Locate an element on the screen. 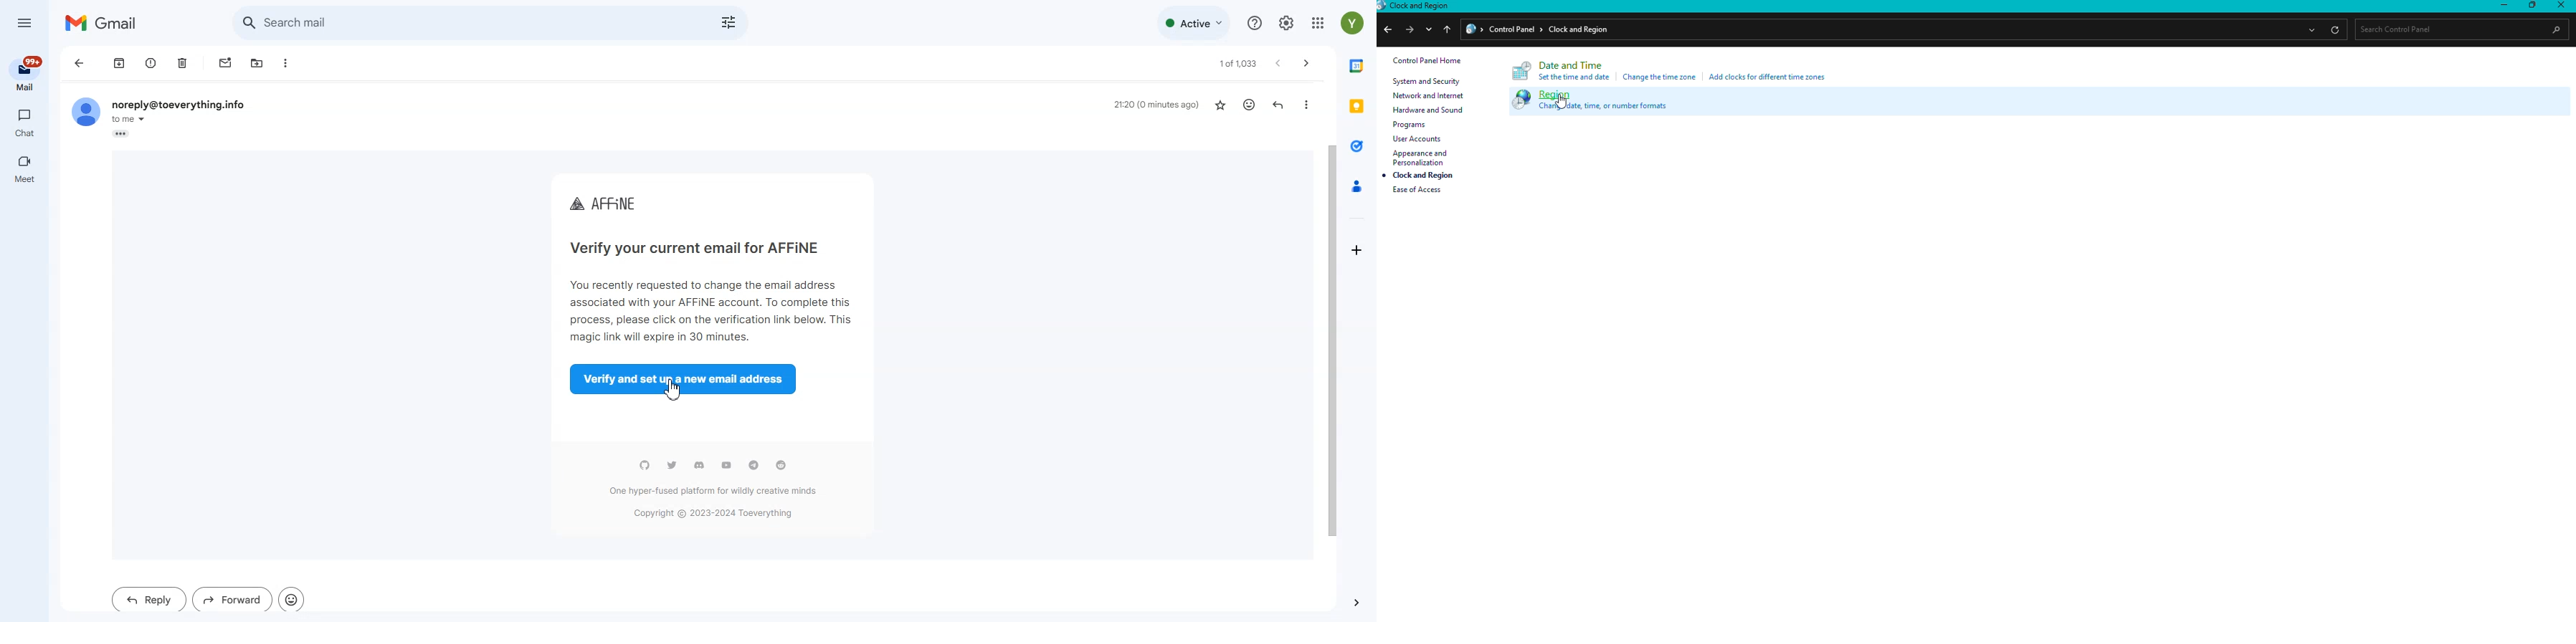  Get add-on is located at coordinates (1357, 252).